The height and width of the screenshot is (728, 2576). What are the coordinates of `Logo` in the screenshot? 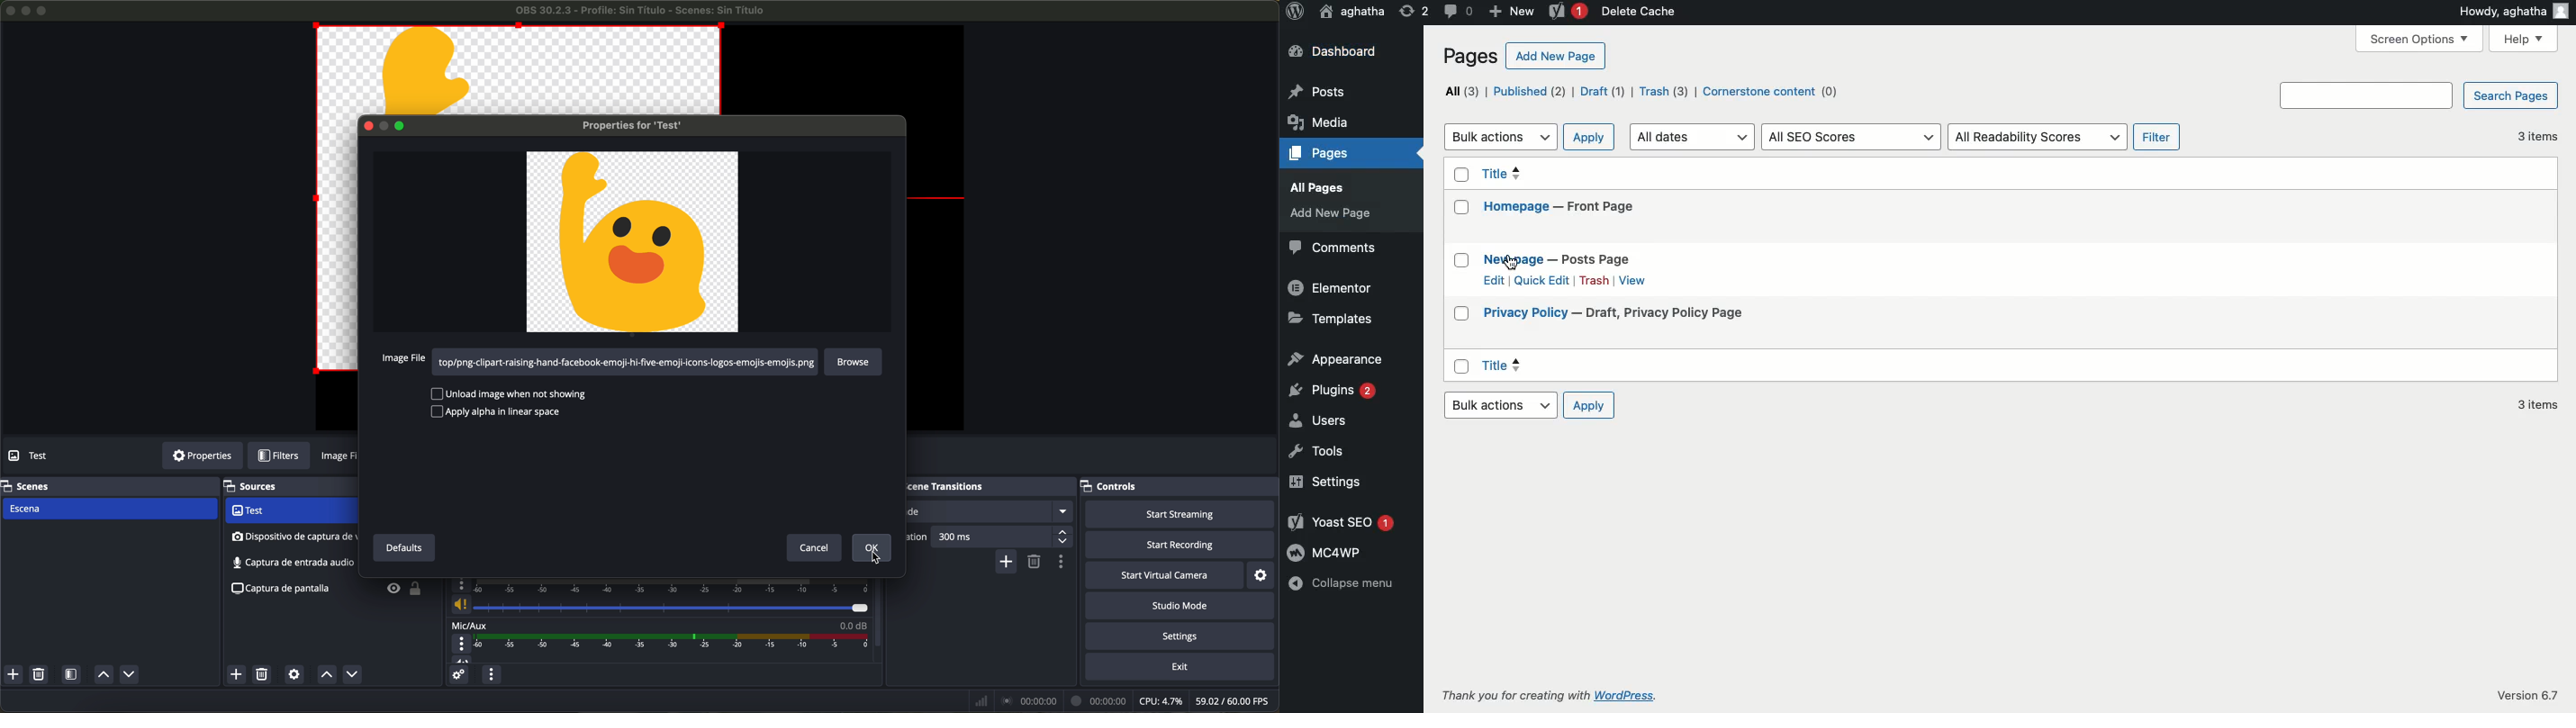 It's located at (1295, 12).